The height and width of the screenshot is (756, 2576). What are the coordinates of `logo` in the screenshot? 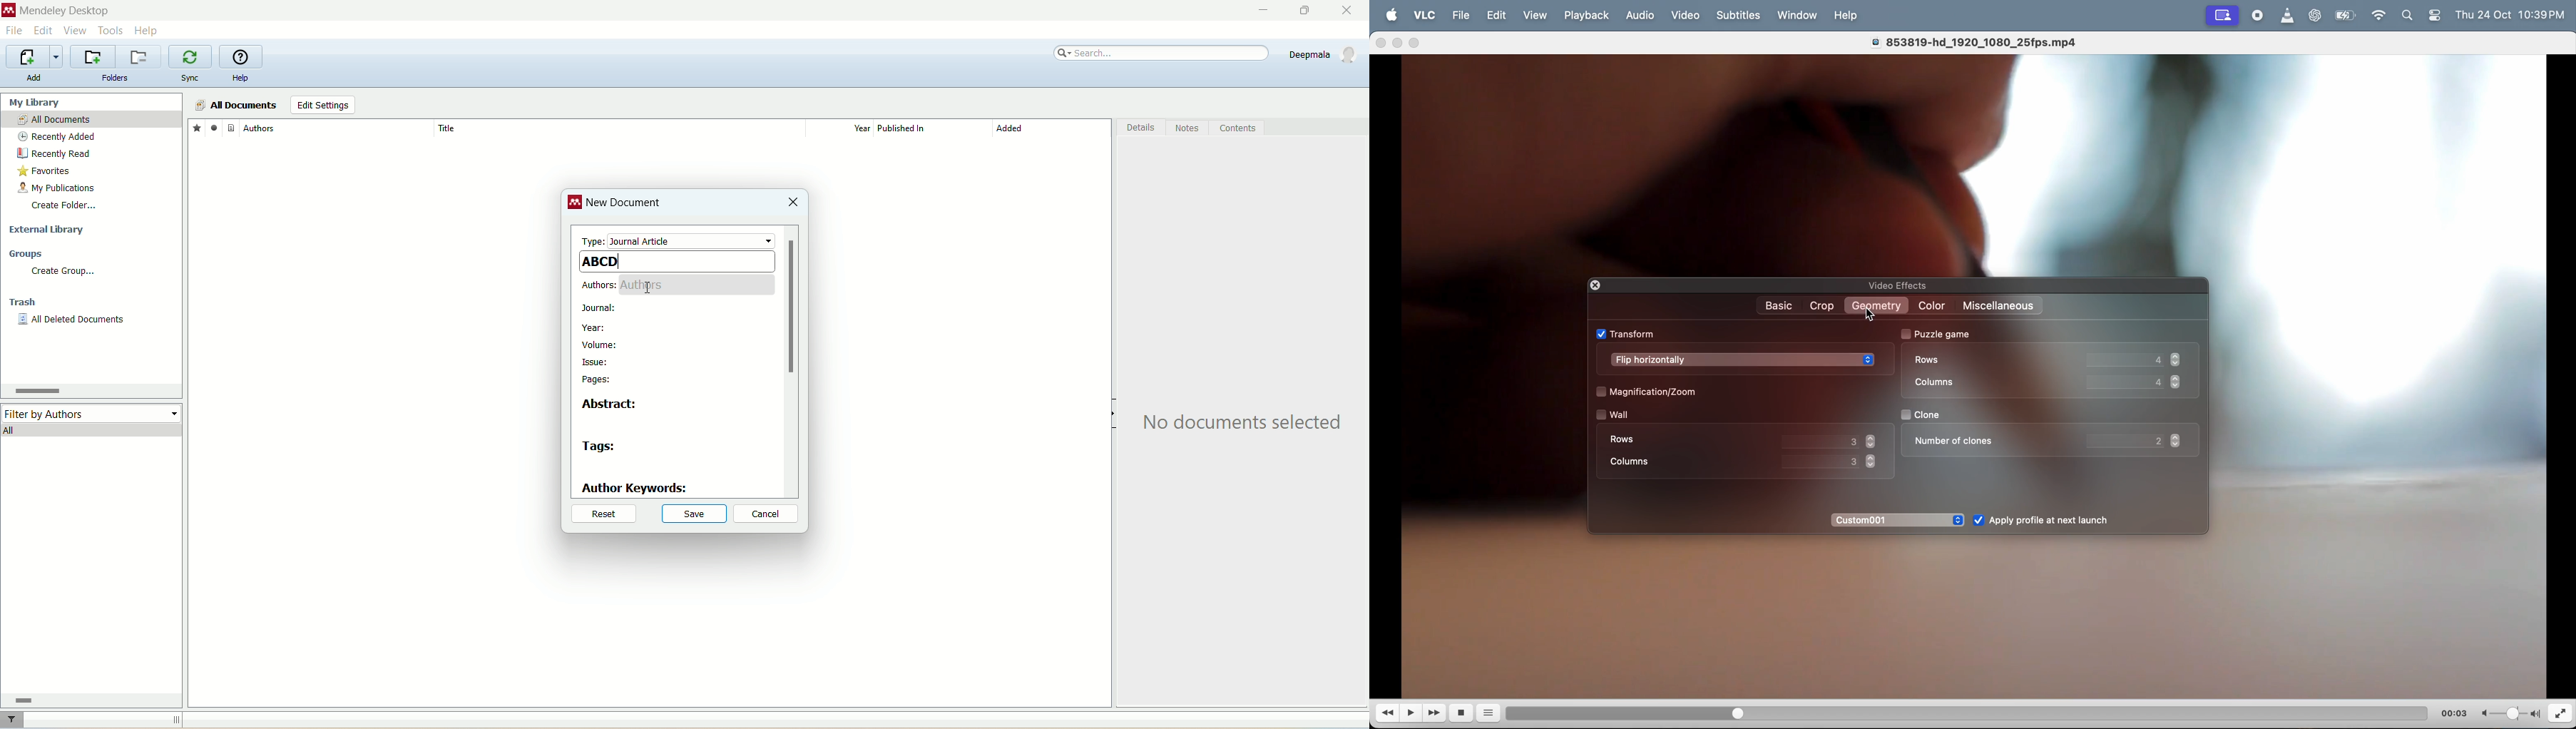 It's located at (576, 204).